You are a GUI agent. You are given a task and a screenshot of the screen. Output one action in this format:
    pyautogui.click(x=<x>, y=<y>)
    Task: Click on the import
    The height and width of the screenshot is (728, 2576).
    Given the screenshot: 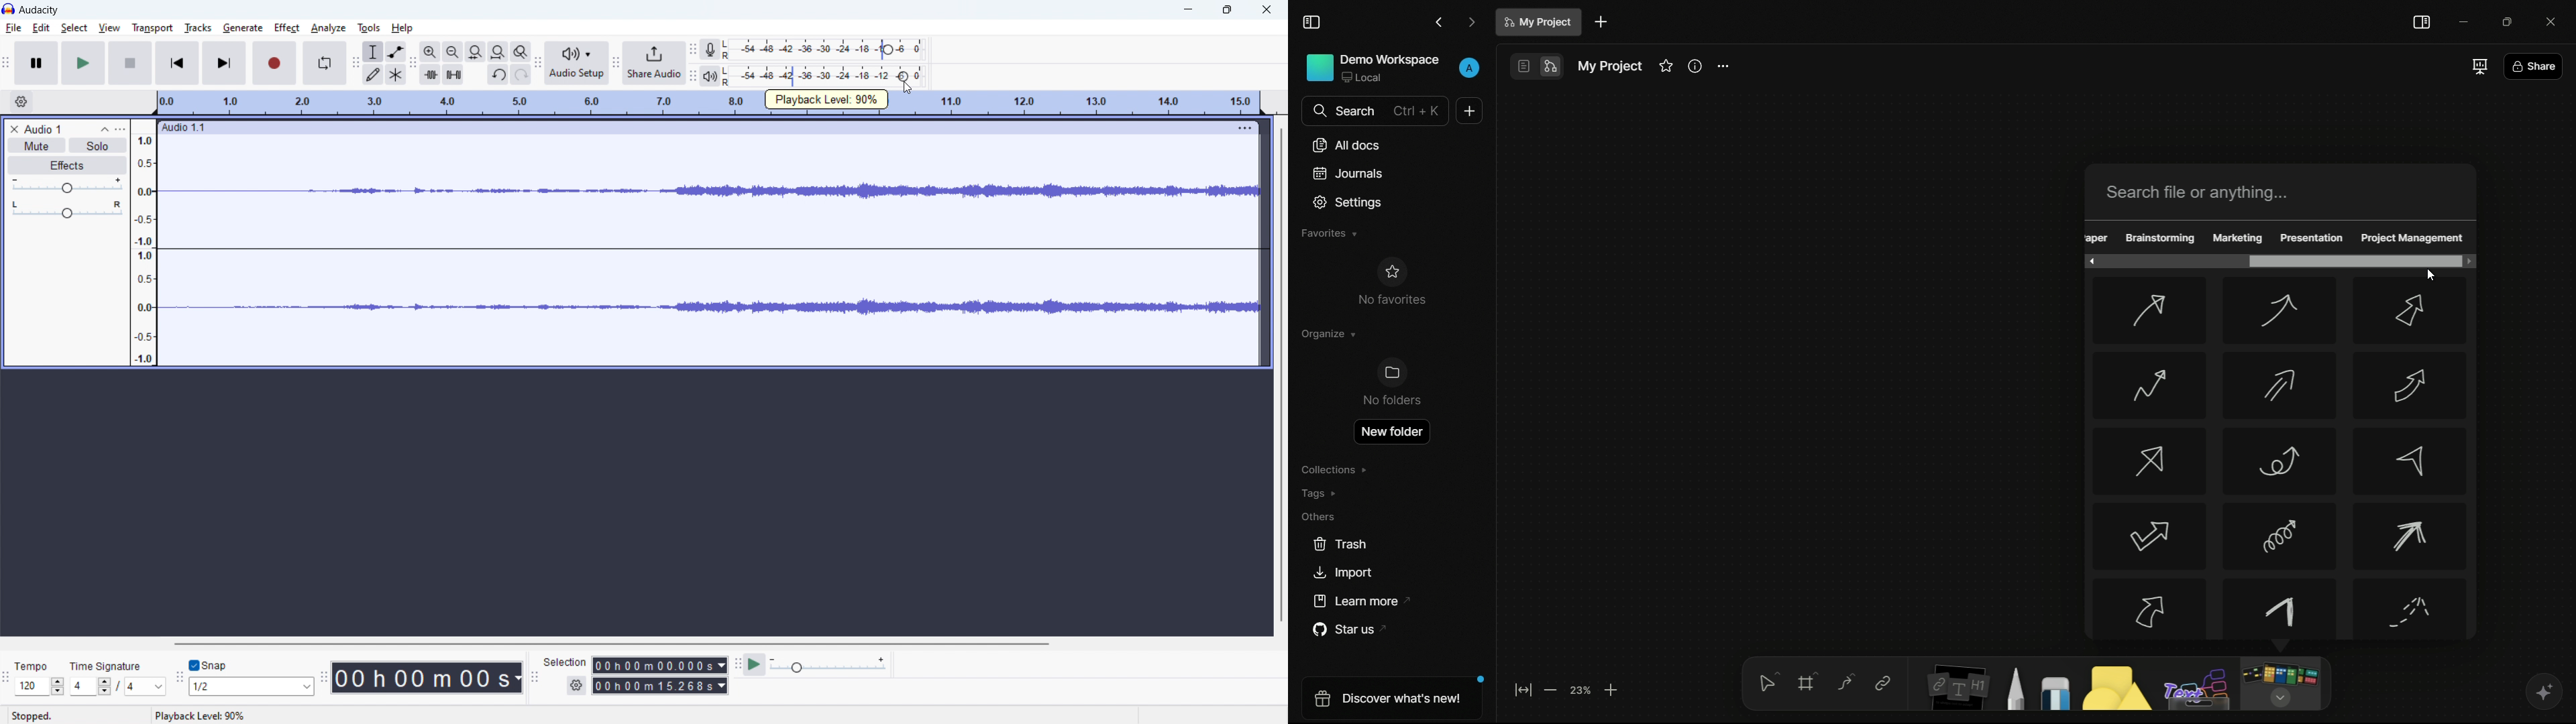 What is the action you would take?
    pyautogui.click(x=1342, y=573)
    